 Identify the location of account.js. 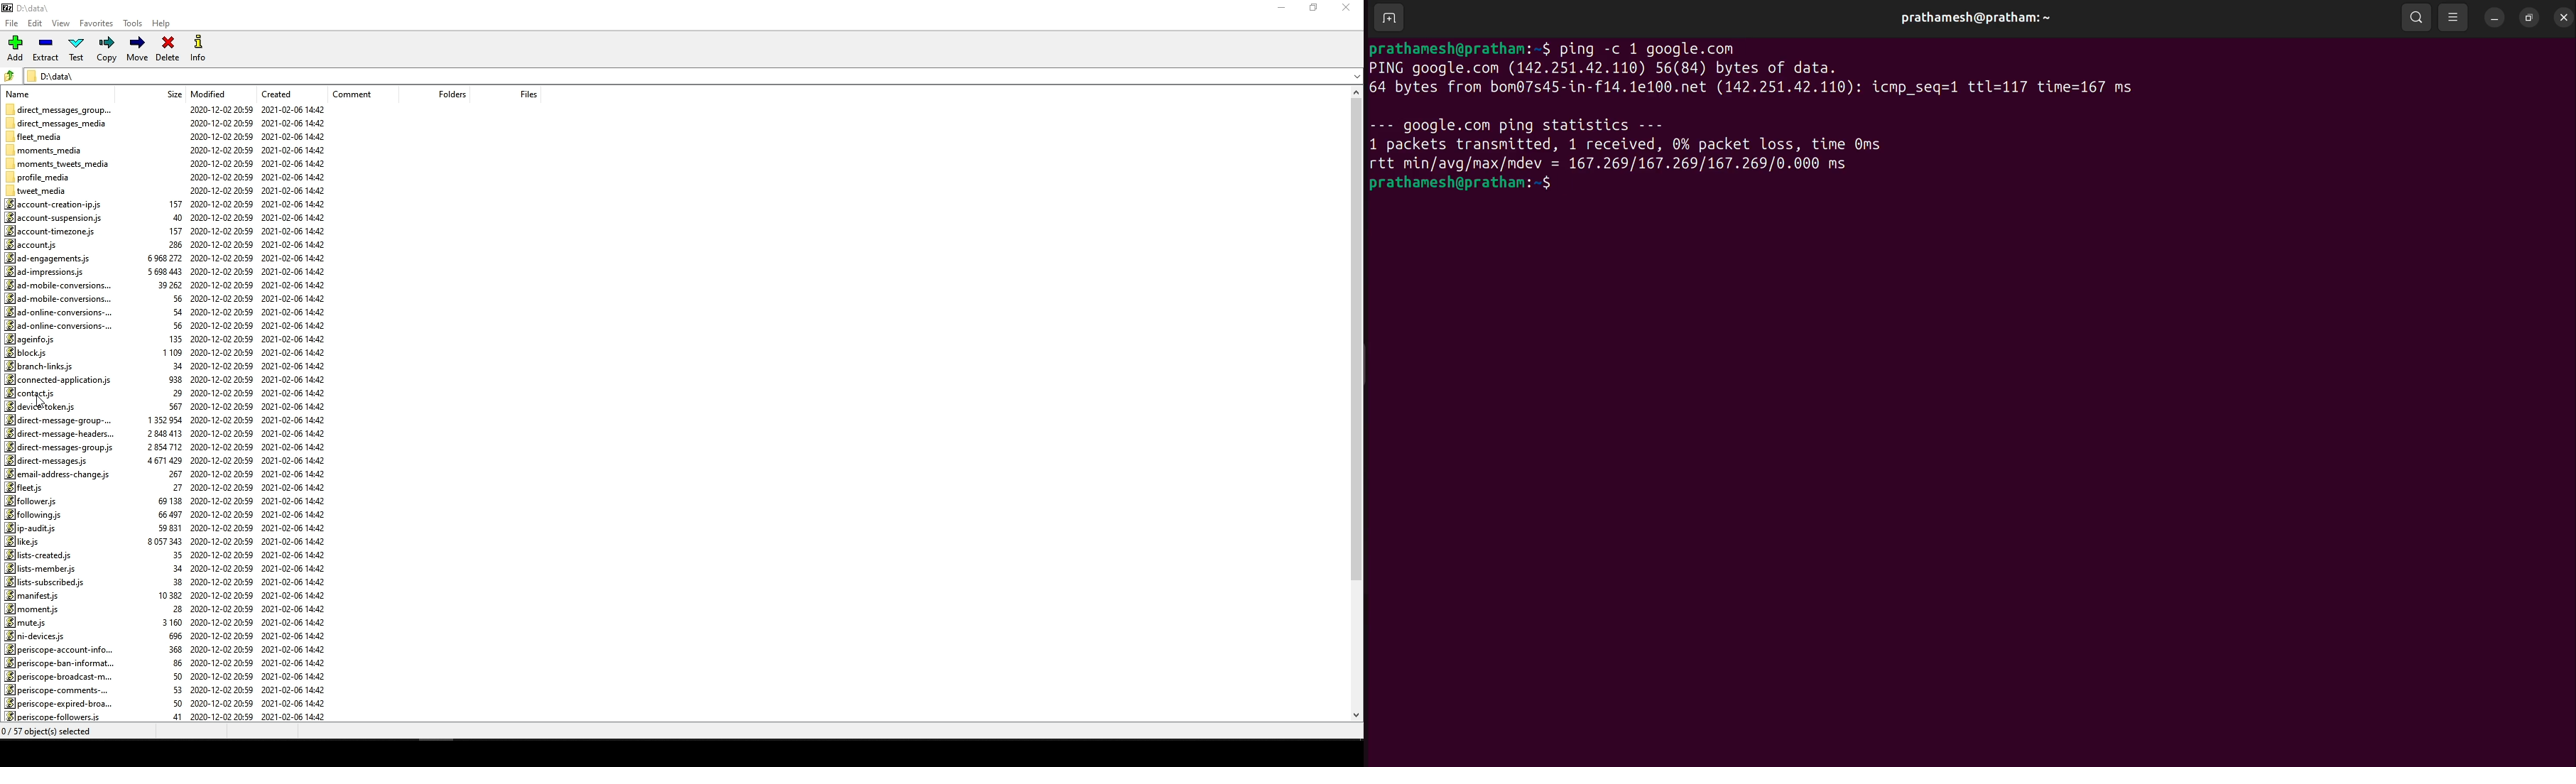
(36, 244).